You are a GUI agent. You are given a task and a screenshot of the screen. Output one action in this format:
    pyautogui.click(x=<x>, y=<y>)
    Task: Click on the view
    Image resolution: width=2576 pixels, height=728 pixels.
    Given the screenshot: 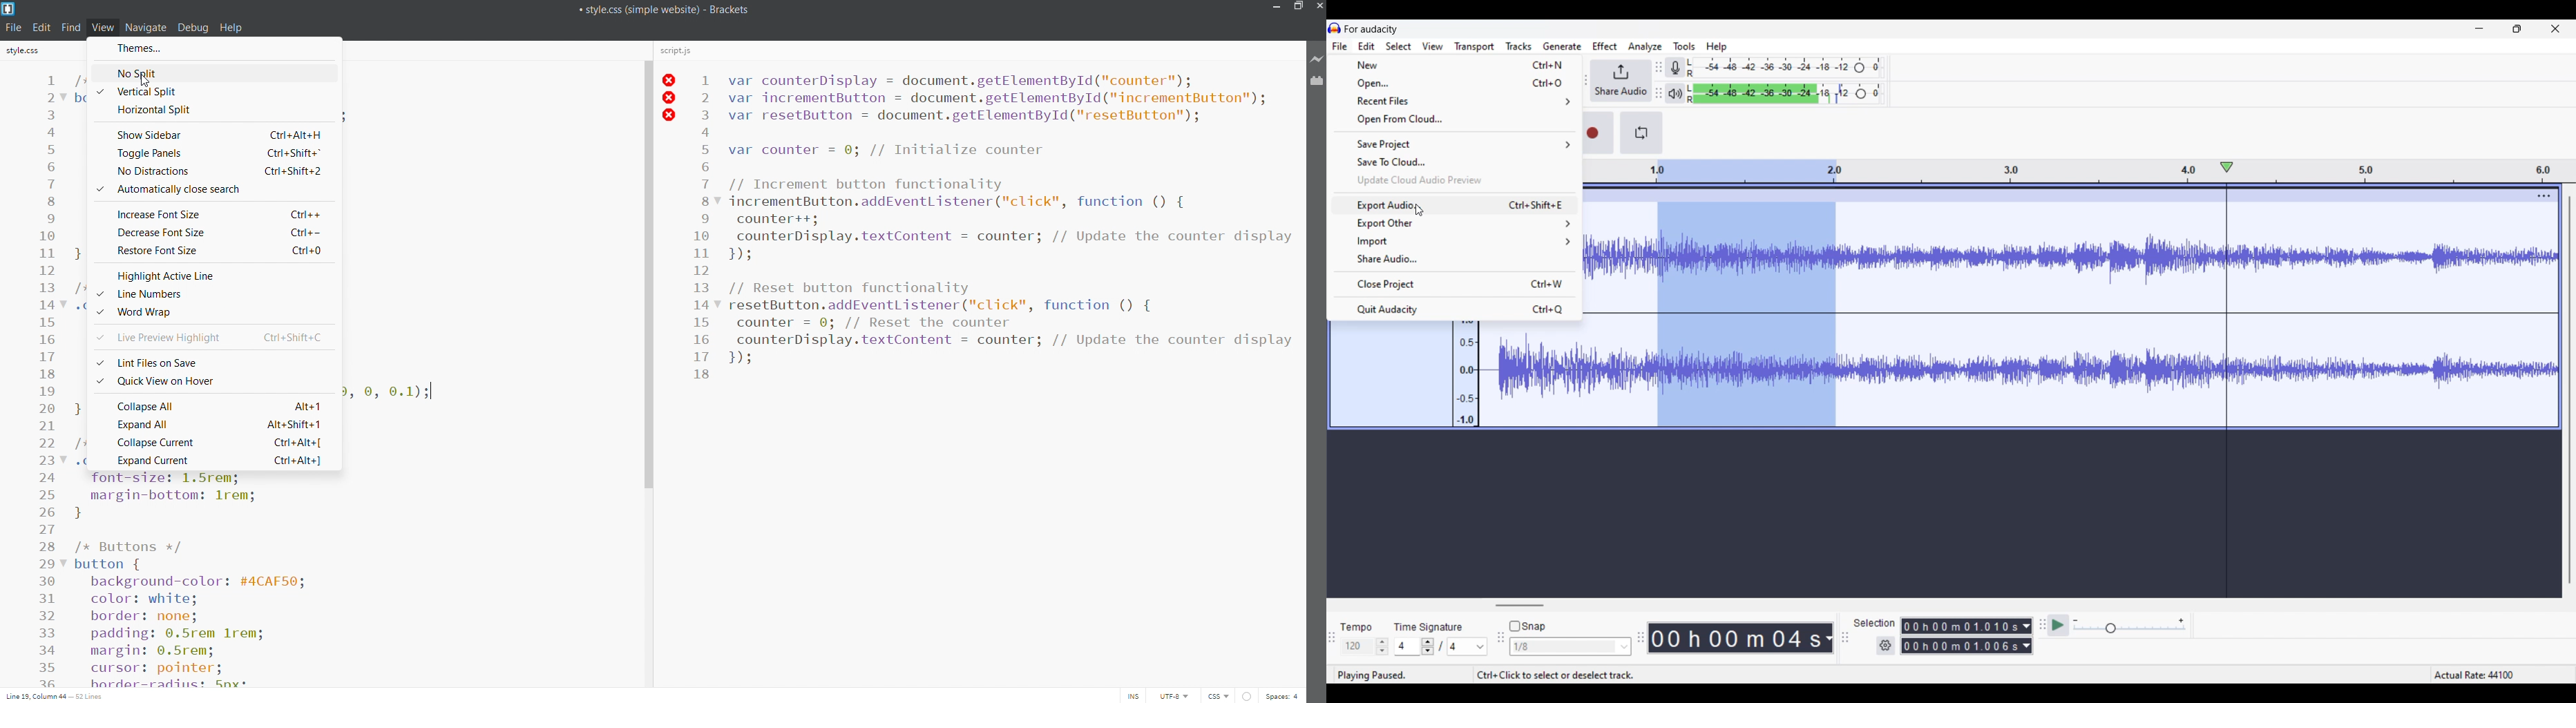 What is the action you would take?
    pyautogui.click(x=99, y=26)
    